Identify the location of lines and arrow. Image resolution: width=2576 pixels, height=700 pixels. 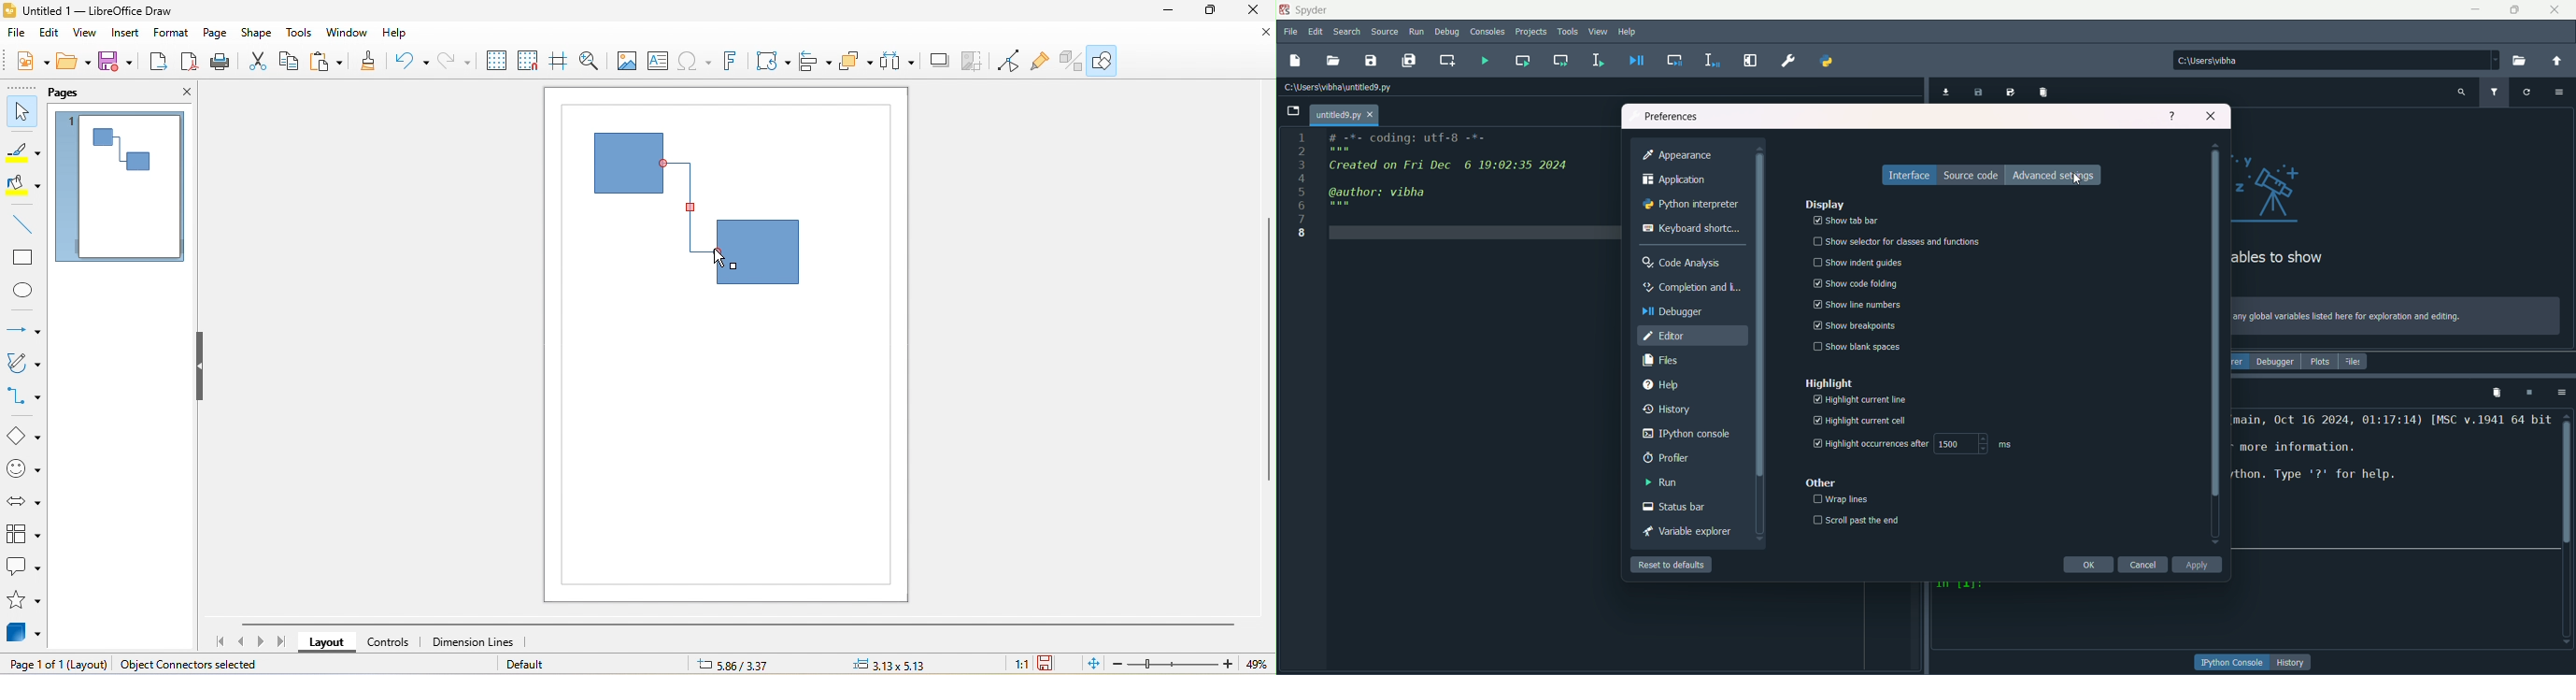
(22, 329).